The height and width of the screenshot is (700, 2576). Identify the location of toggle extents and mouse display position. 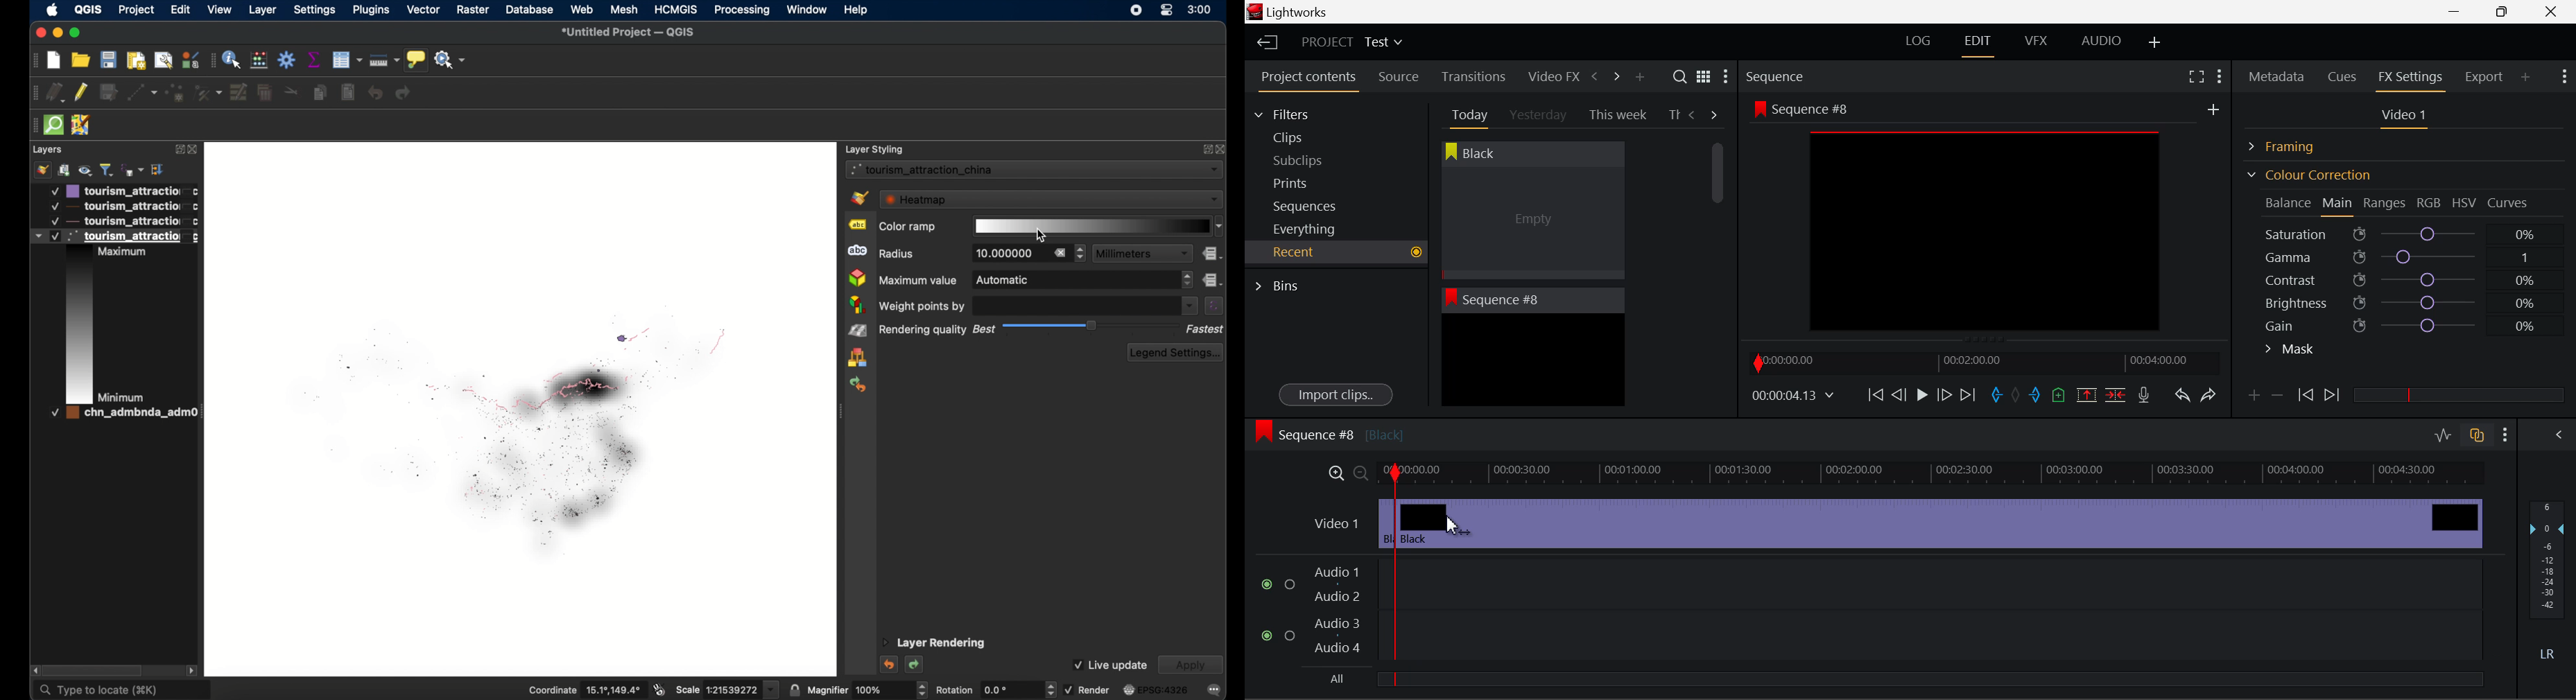
(659, 688).